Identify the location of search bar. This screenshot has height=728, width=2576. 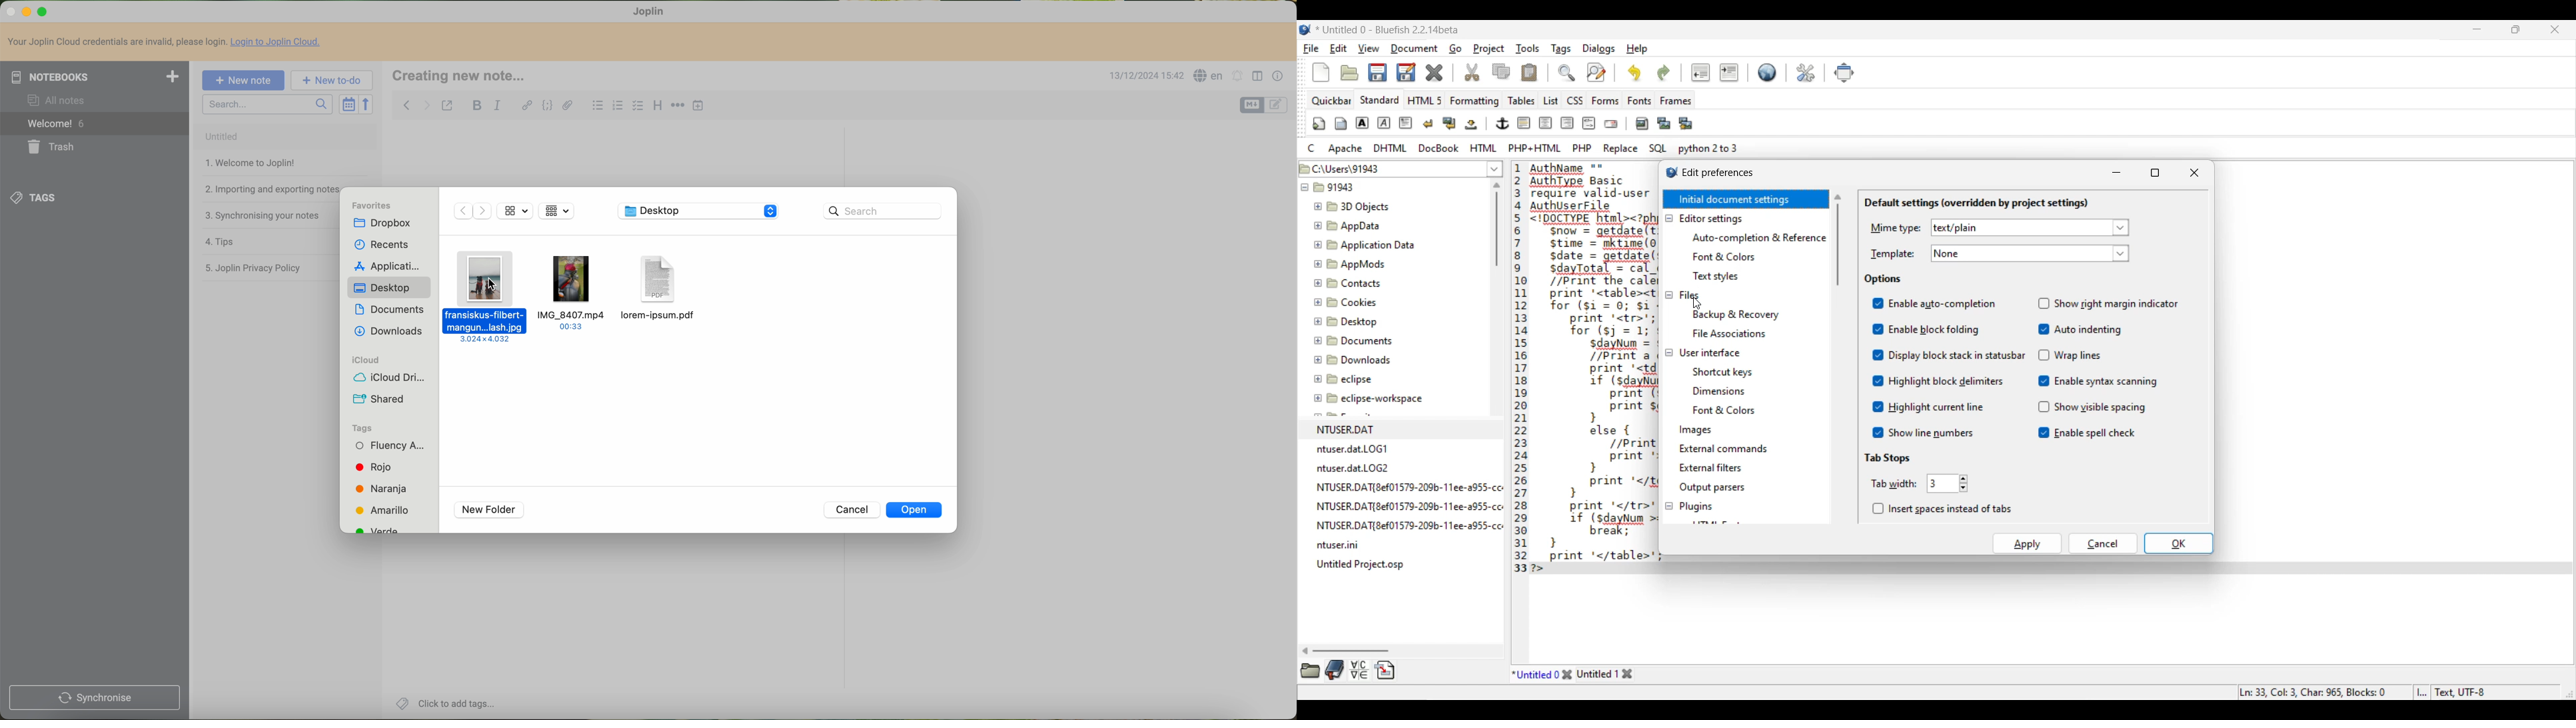
(884, 211).